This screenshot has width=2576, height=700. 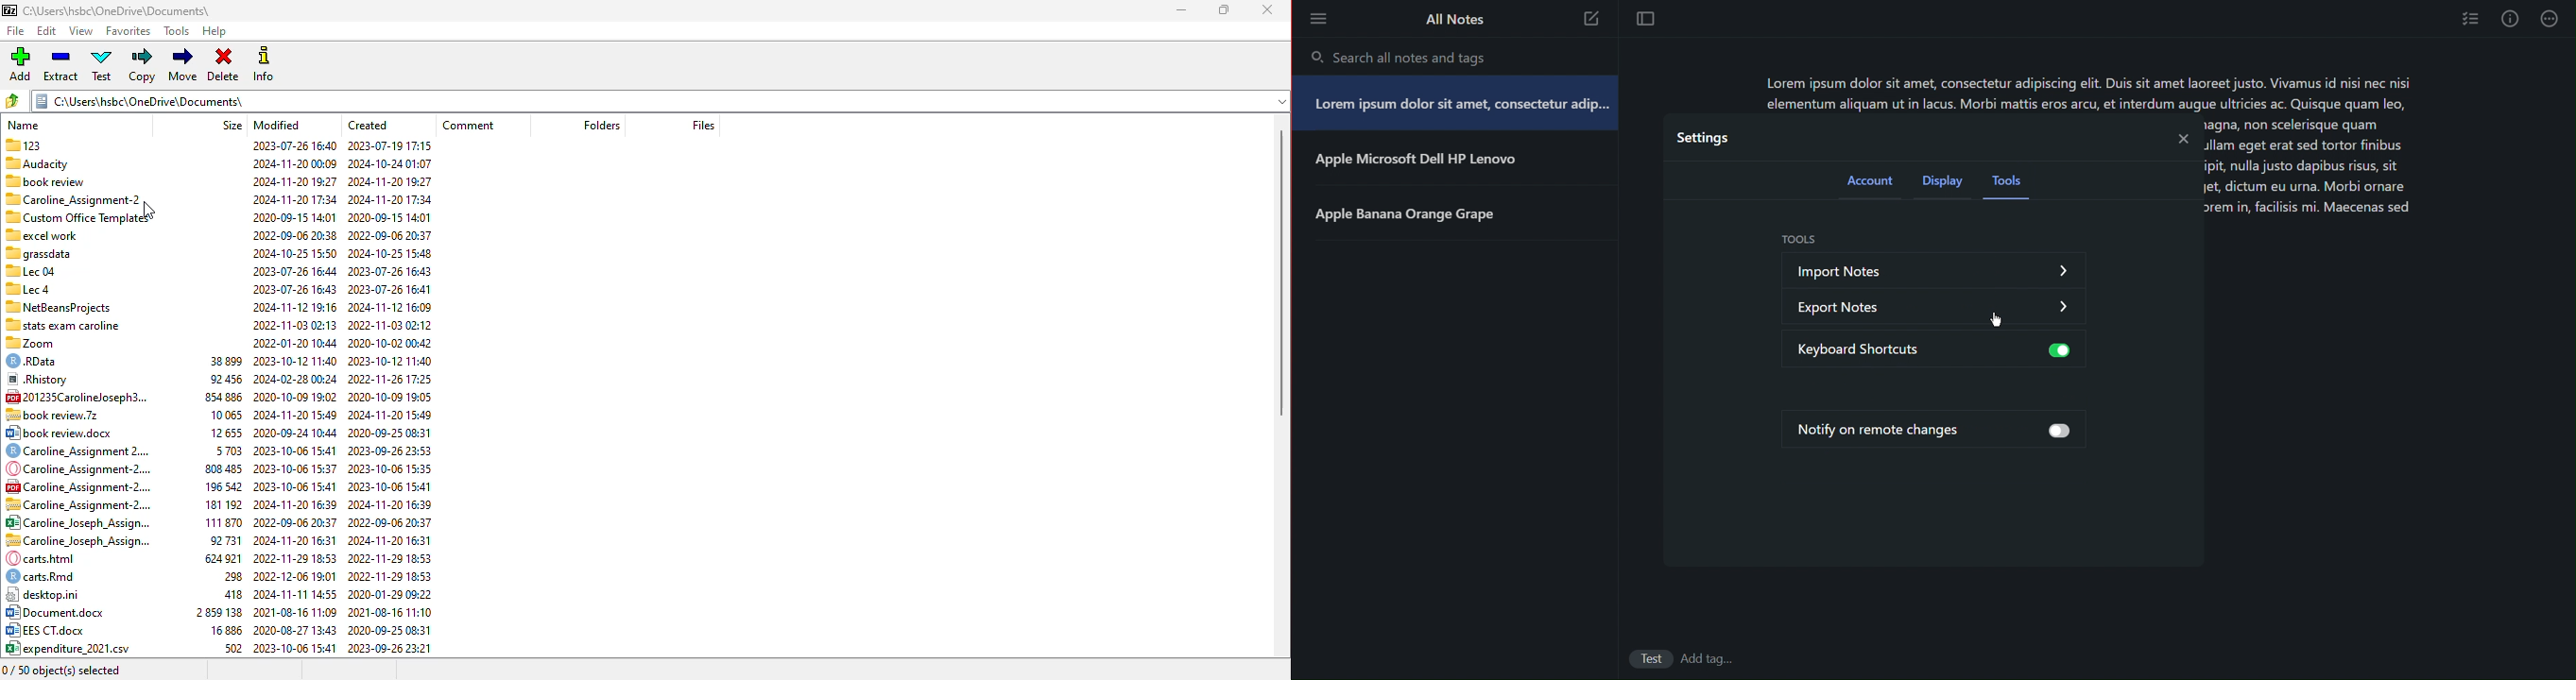 I want to click on 2023-10-06 15:37, so click(x=293, y=468).